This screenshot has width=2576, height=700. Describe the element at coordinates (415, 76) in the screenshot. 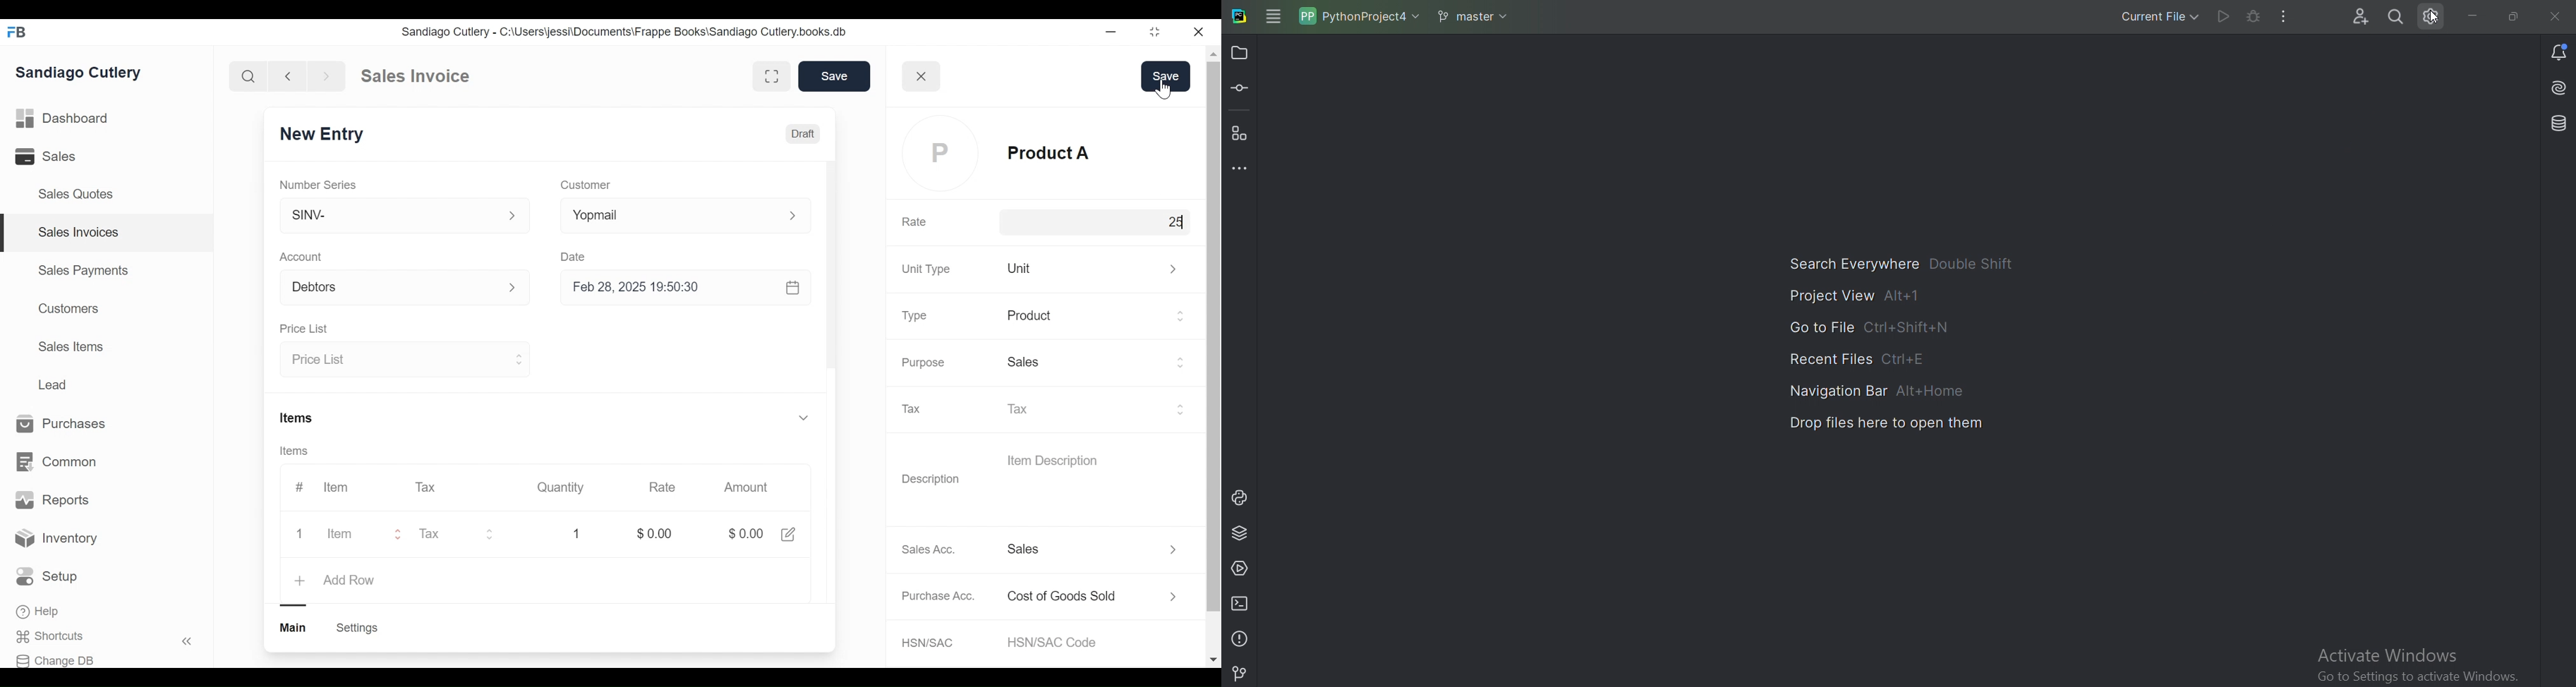

I see `Sales Invoice` at that location.